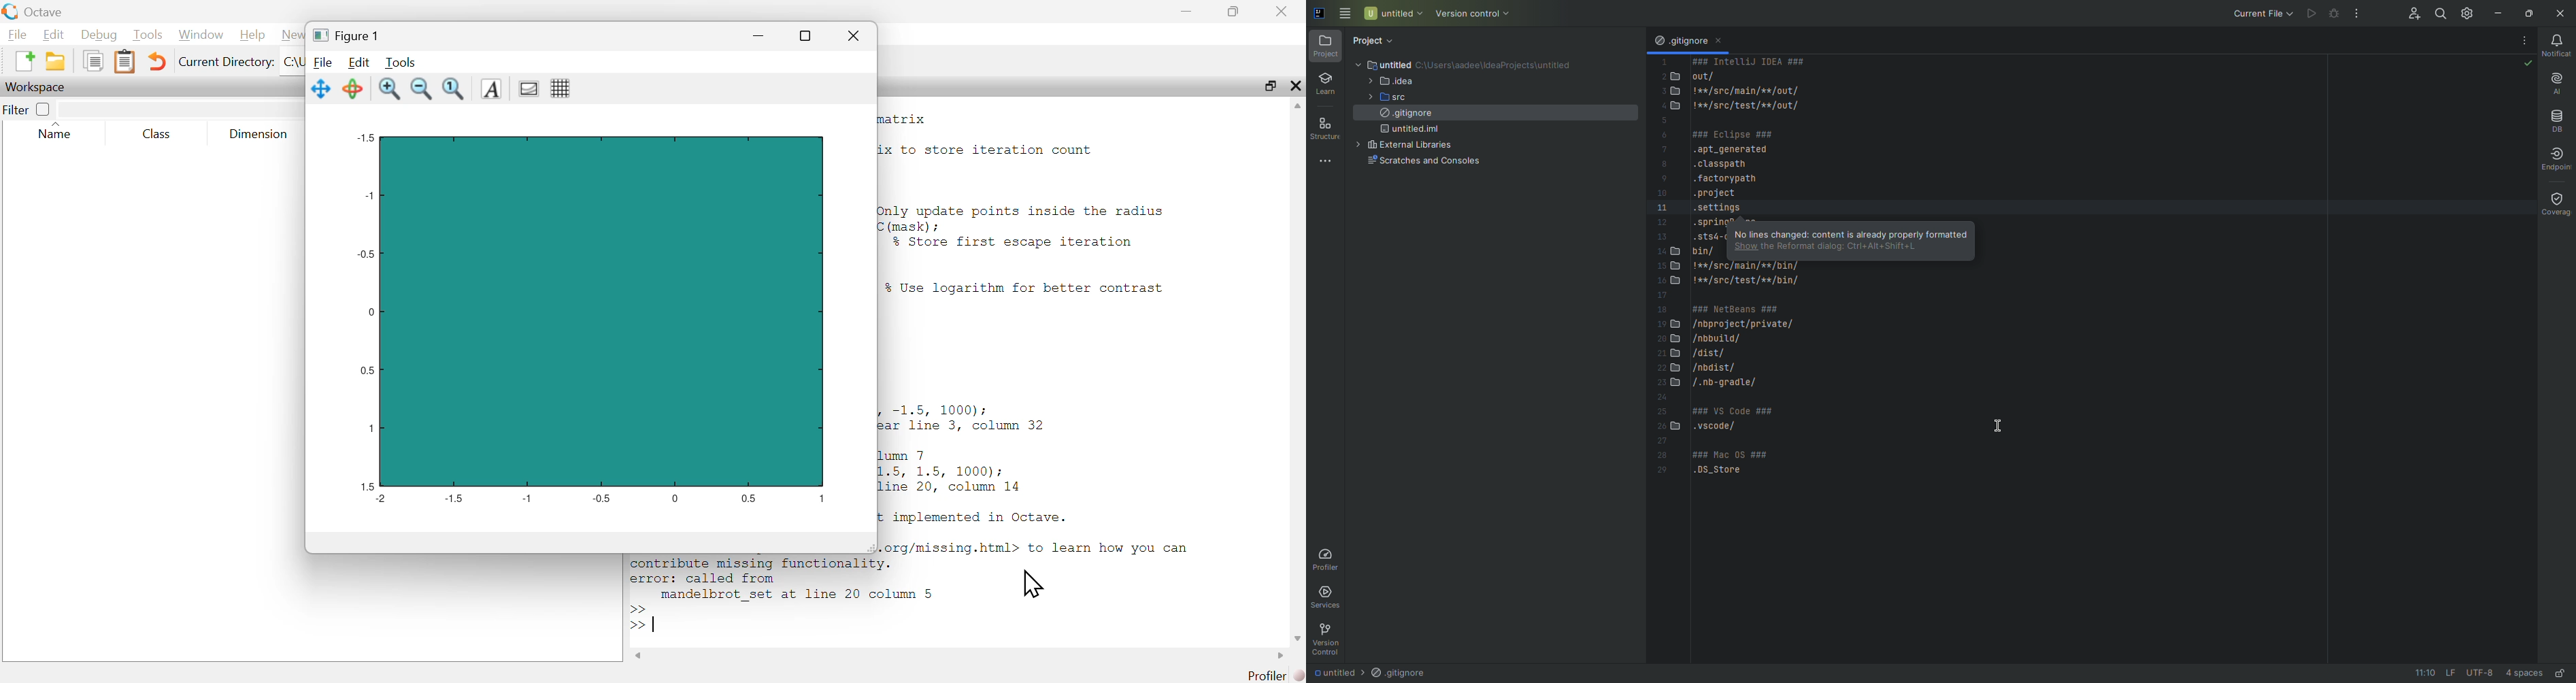 The height and width of the screenshot is (700, 2576). Describe the element at coordinates (226, 63) in the screenshot. I see `Current Directory:` at that location.